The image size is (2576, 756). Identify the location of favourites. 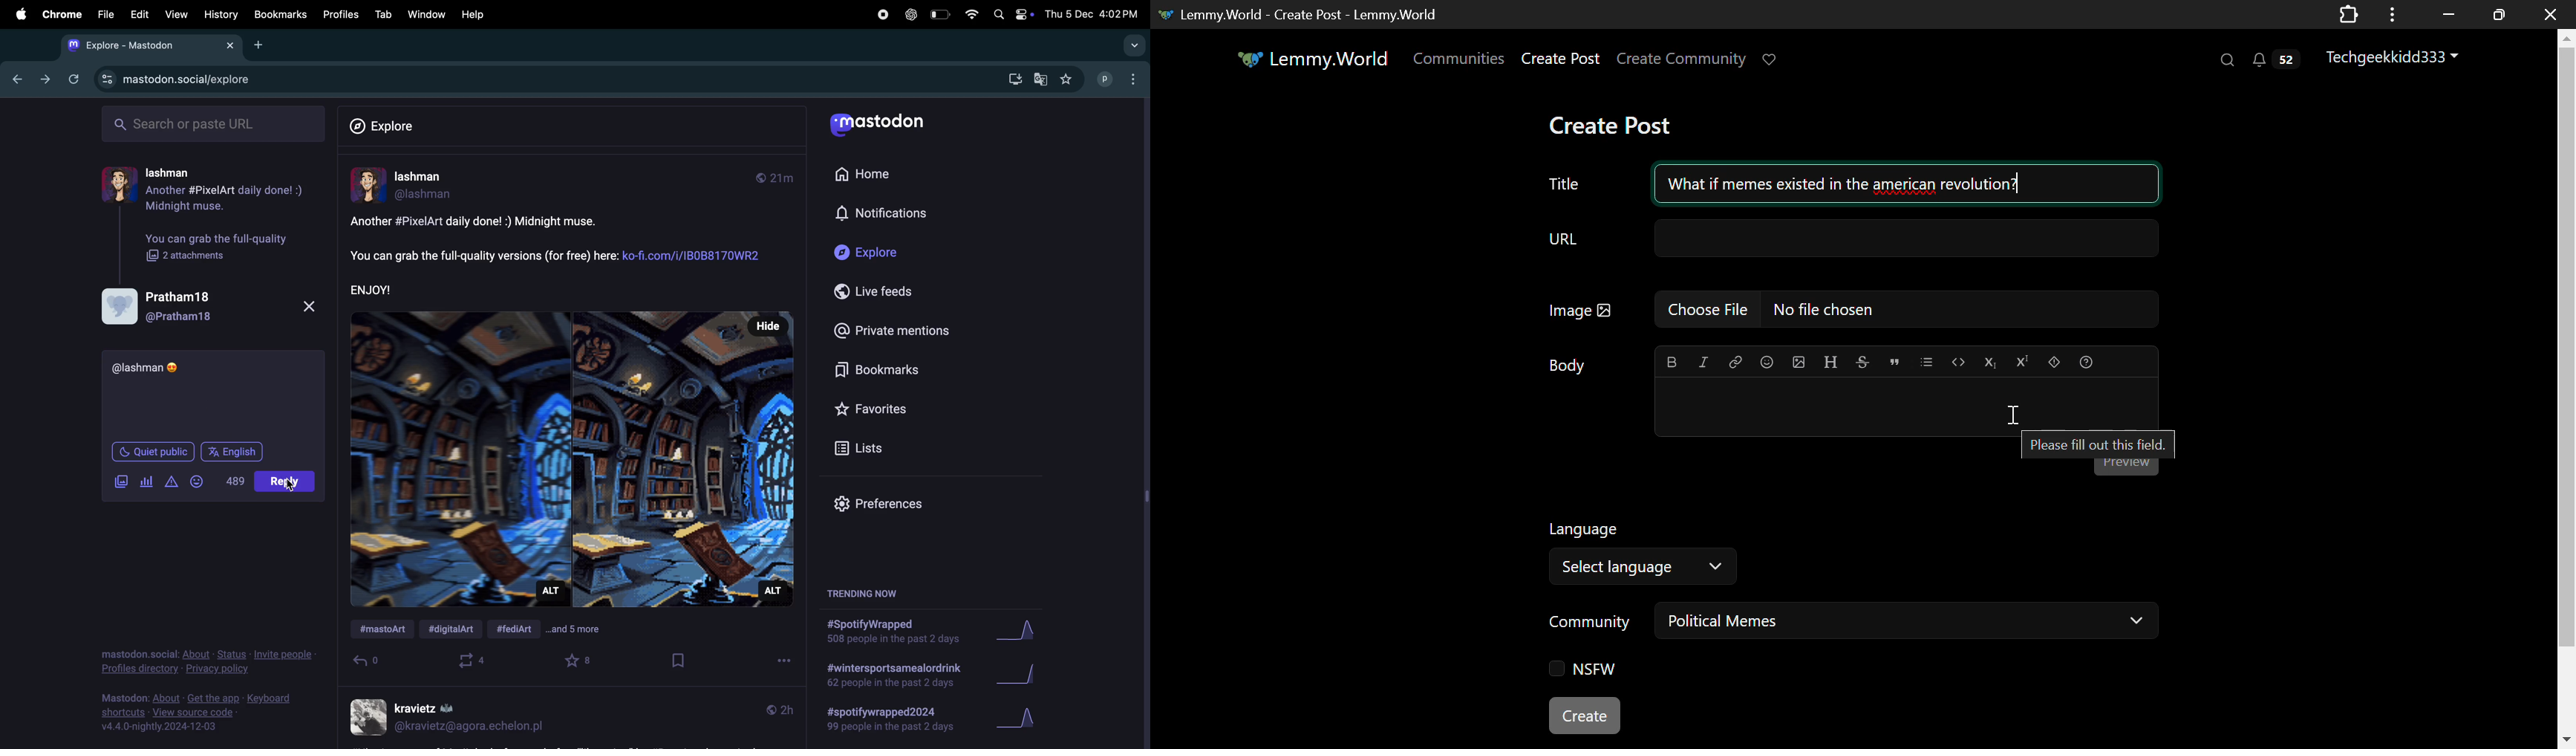
(877, 407).